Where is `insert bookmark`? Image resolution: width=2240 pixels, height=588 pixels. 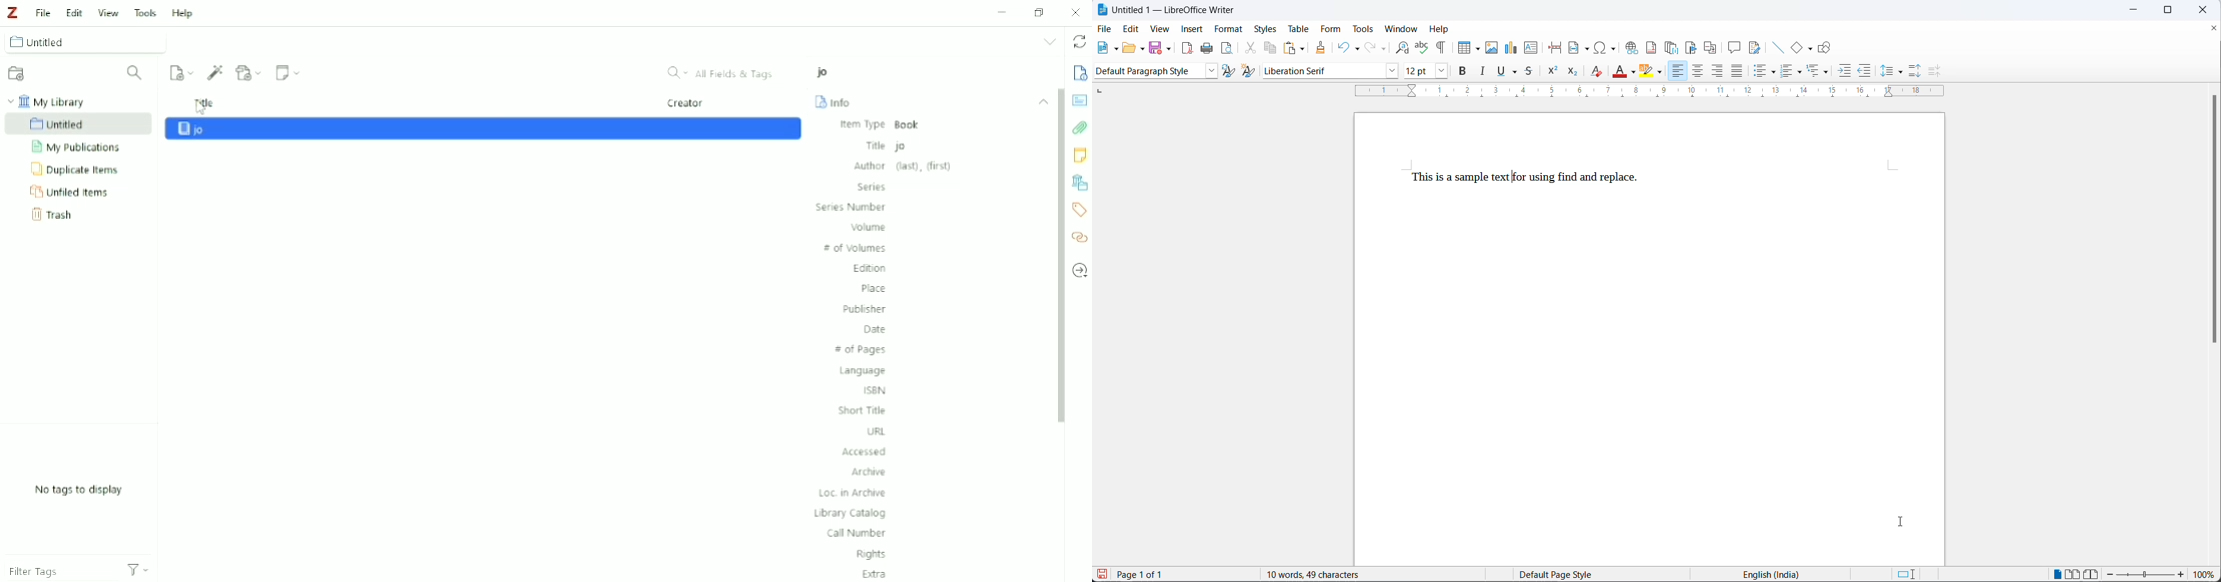 insert bookmark is located at coordinates (1694, 48).